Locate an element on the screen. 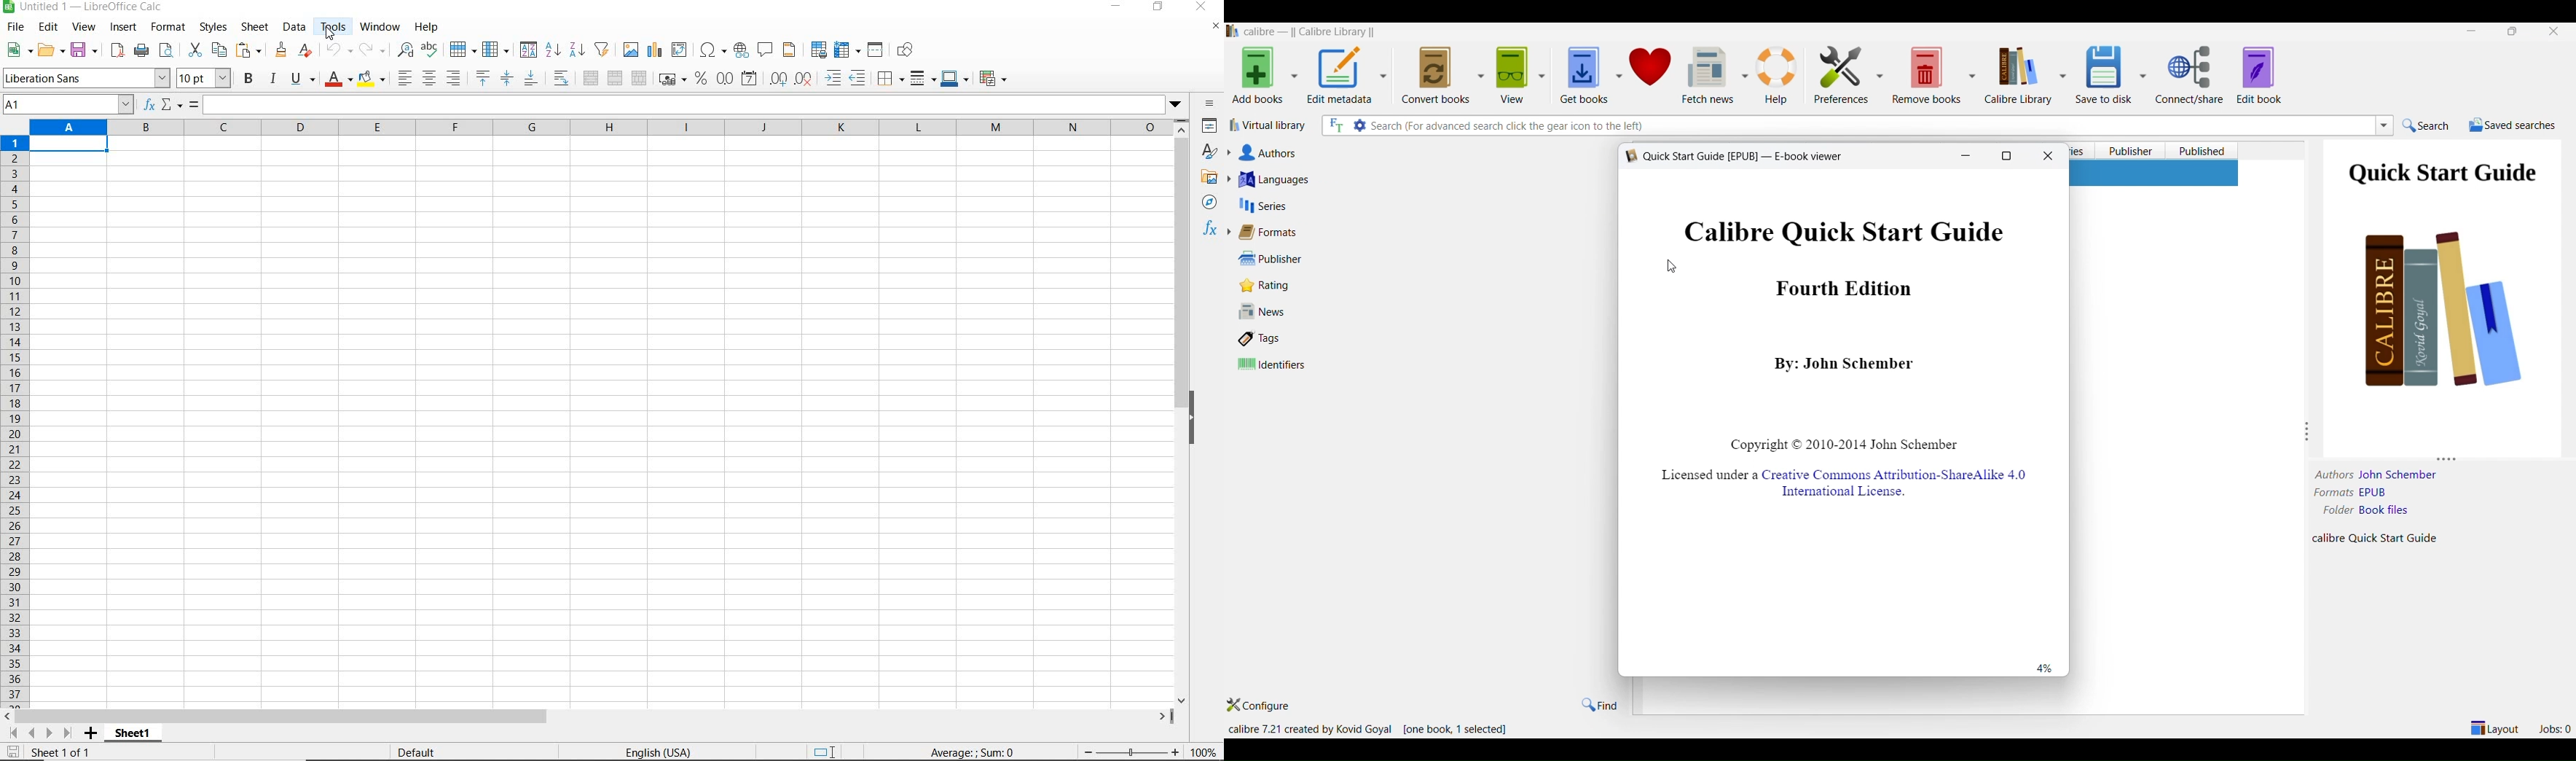 The width and height of the screenshot is (2576, 784). undo is located at coordinates (337, 50).